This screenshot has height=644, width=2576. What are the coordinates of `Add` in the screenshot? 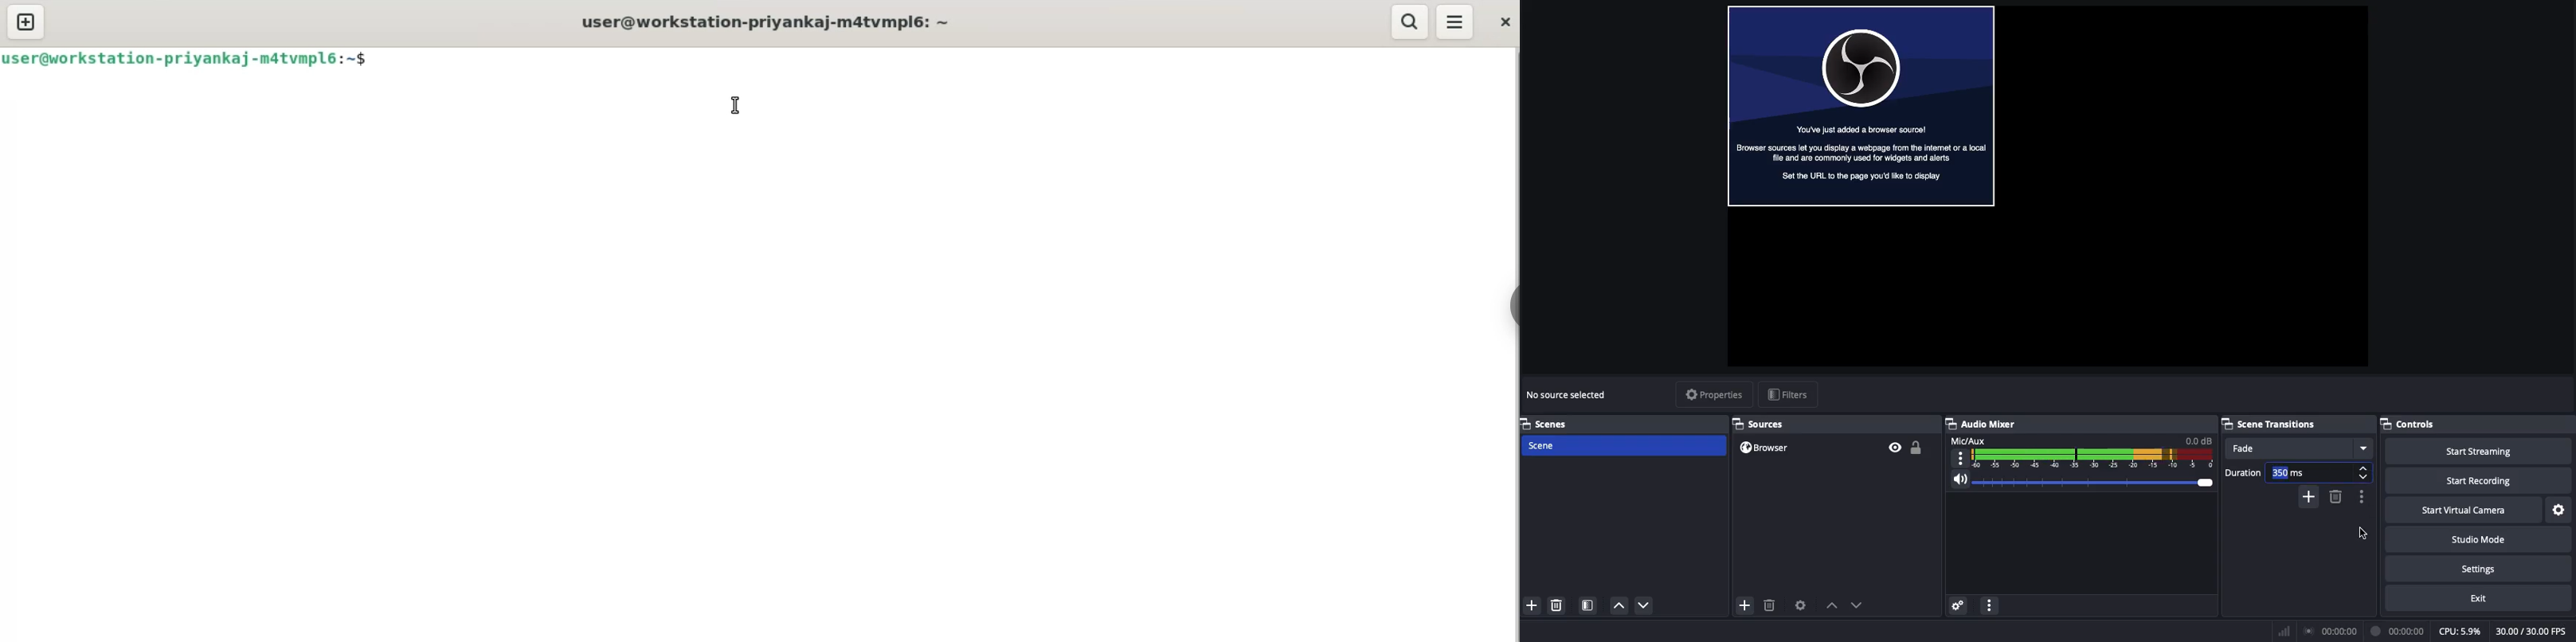 It's located at (1533, 606).